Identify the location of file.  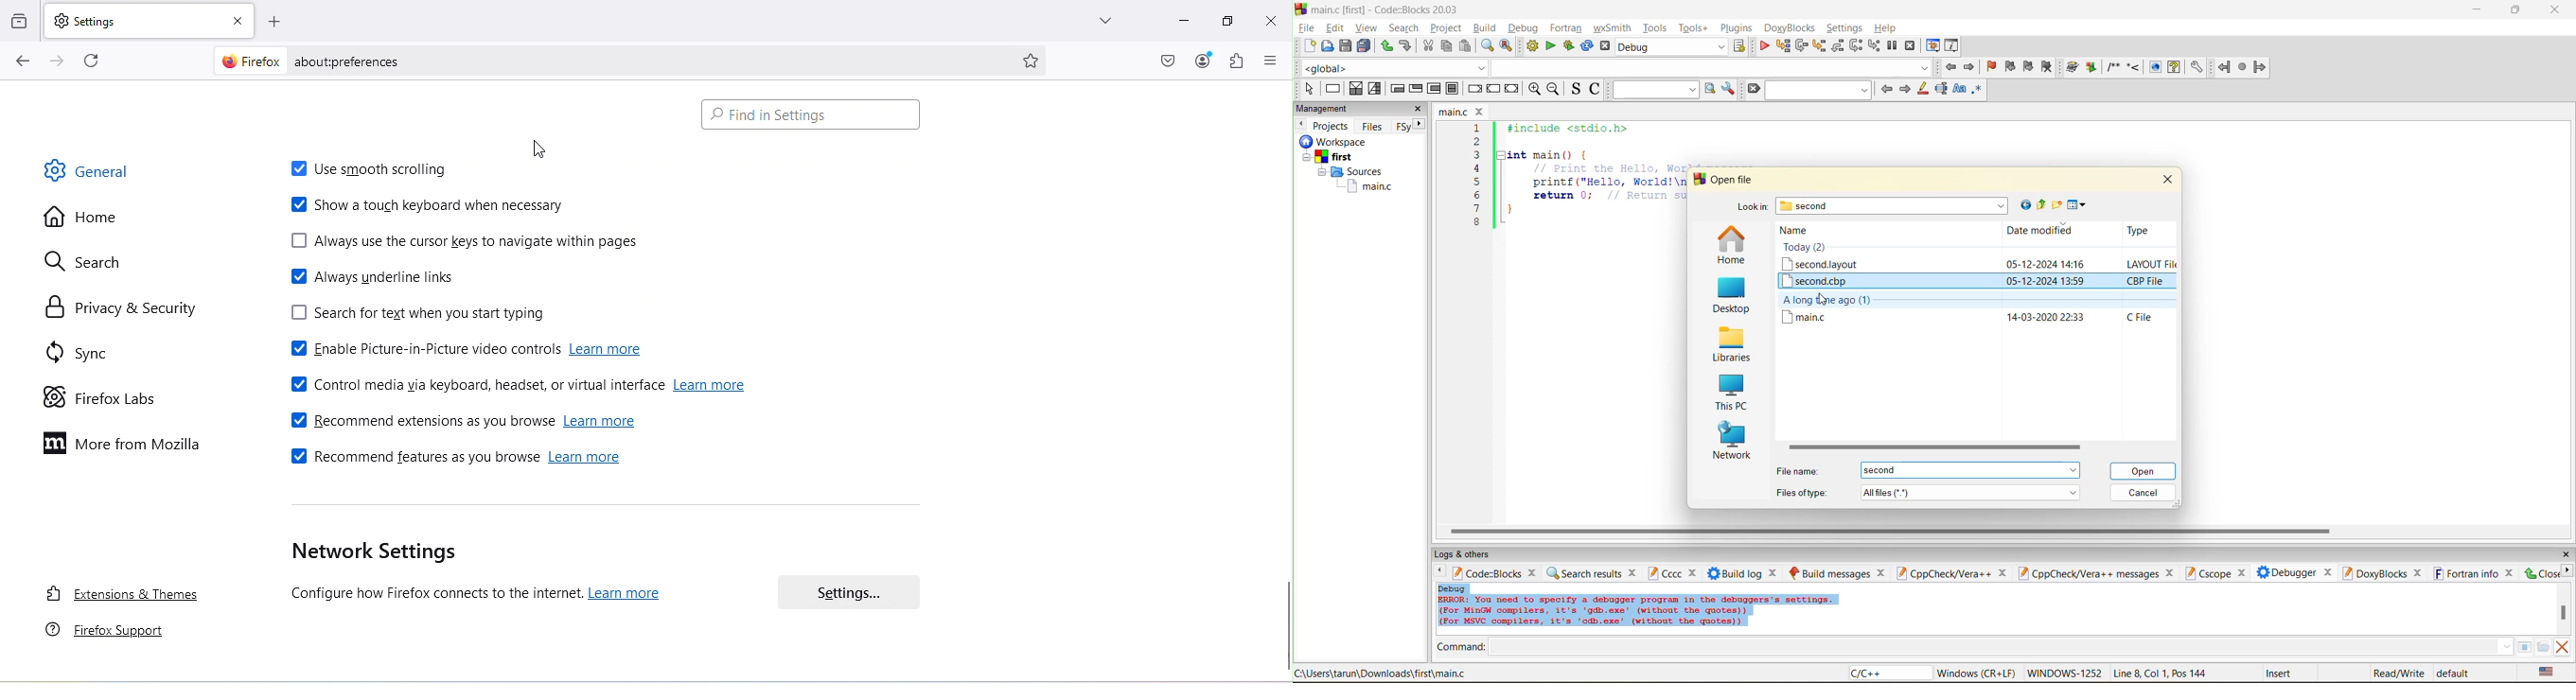
(1305, 26).